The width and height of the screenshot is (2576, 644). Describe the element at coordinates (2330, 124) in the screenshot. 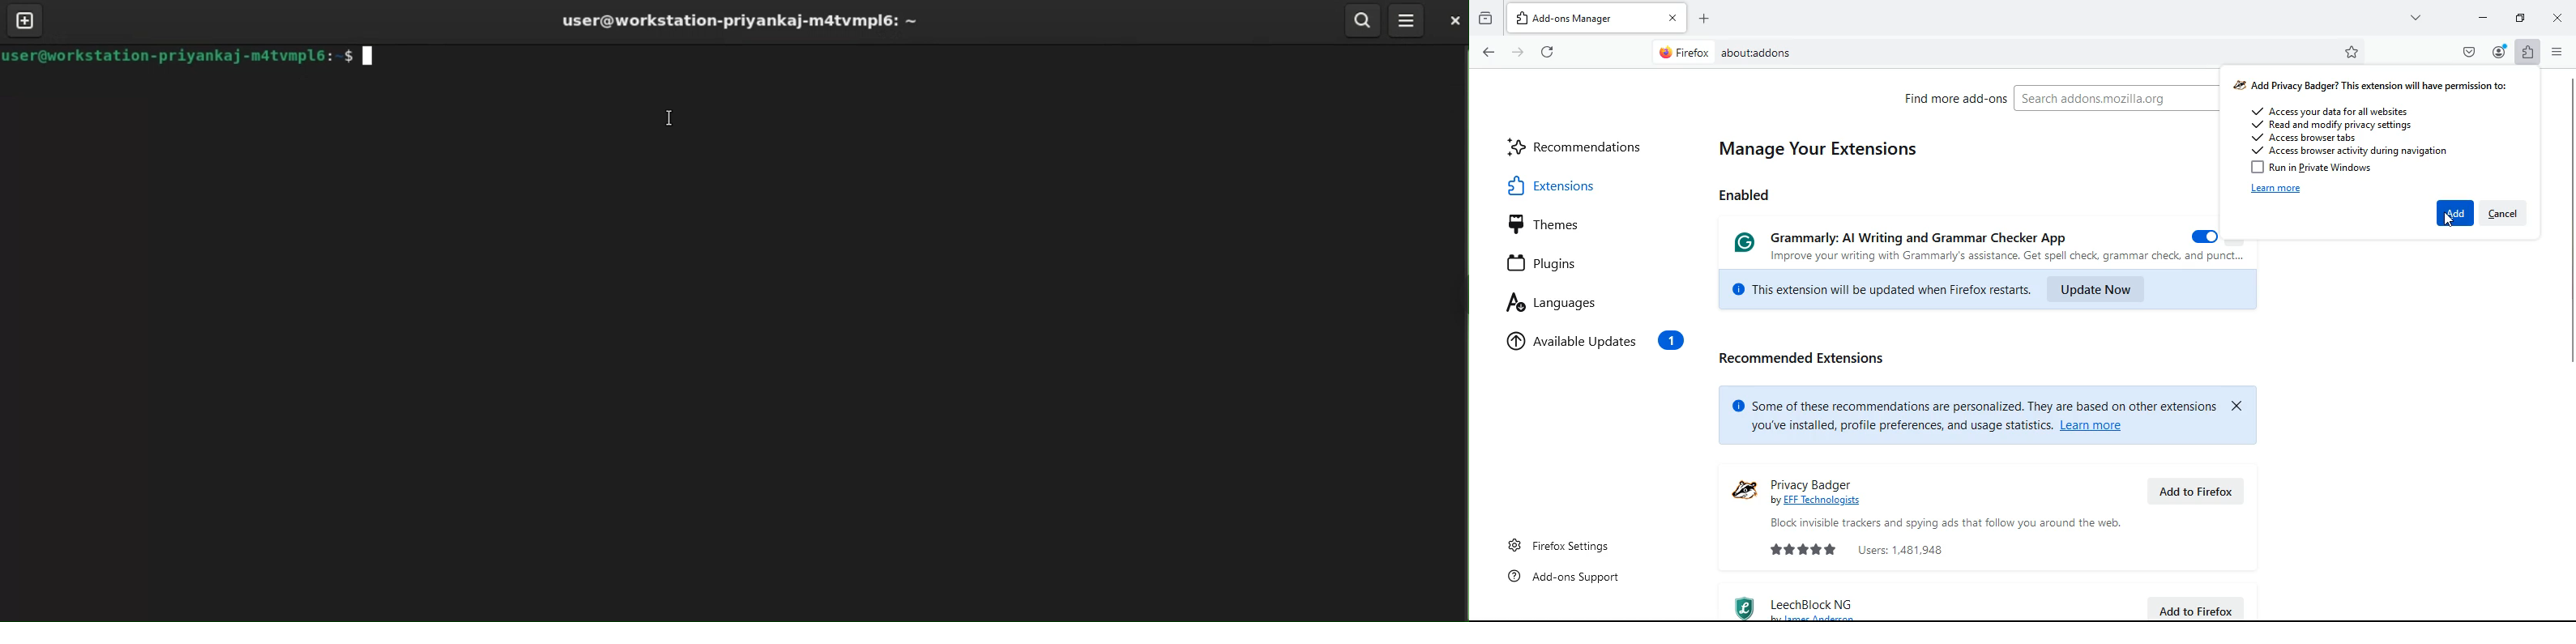

I see `Read and modify privacy settings` at that location.